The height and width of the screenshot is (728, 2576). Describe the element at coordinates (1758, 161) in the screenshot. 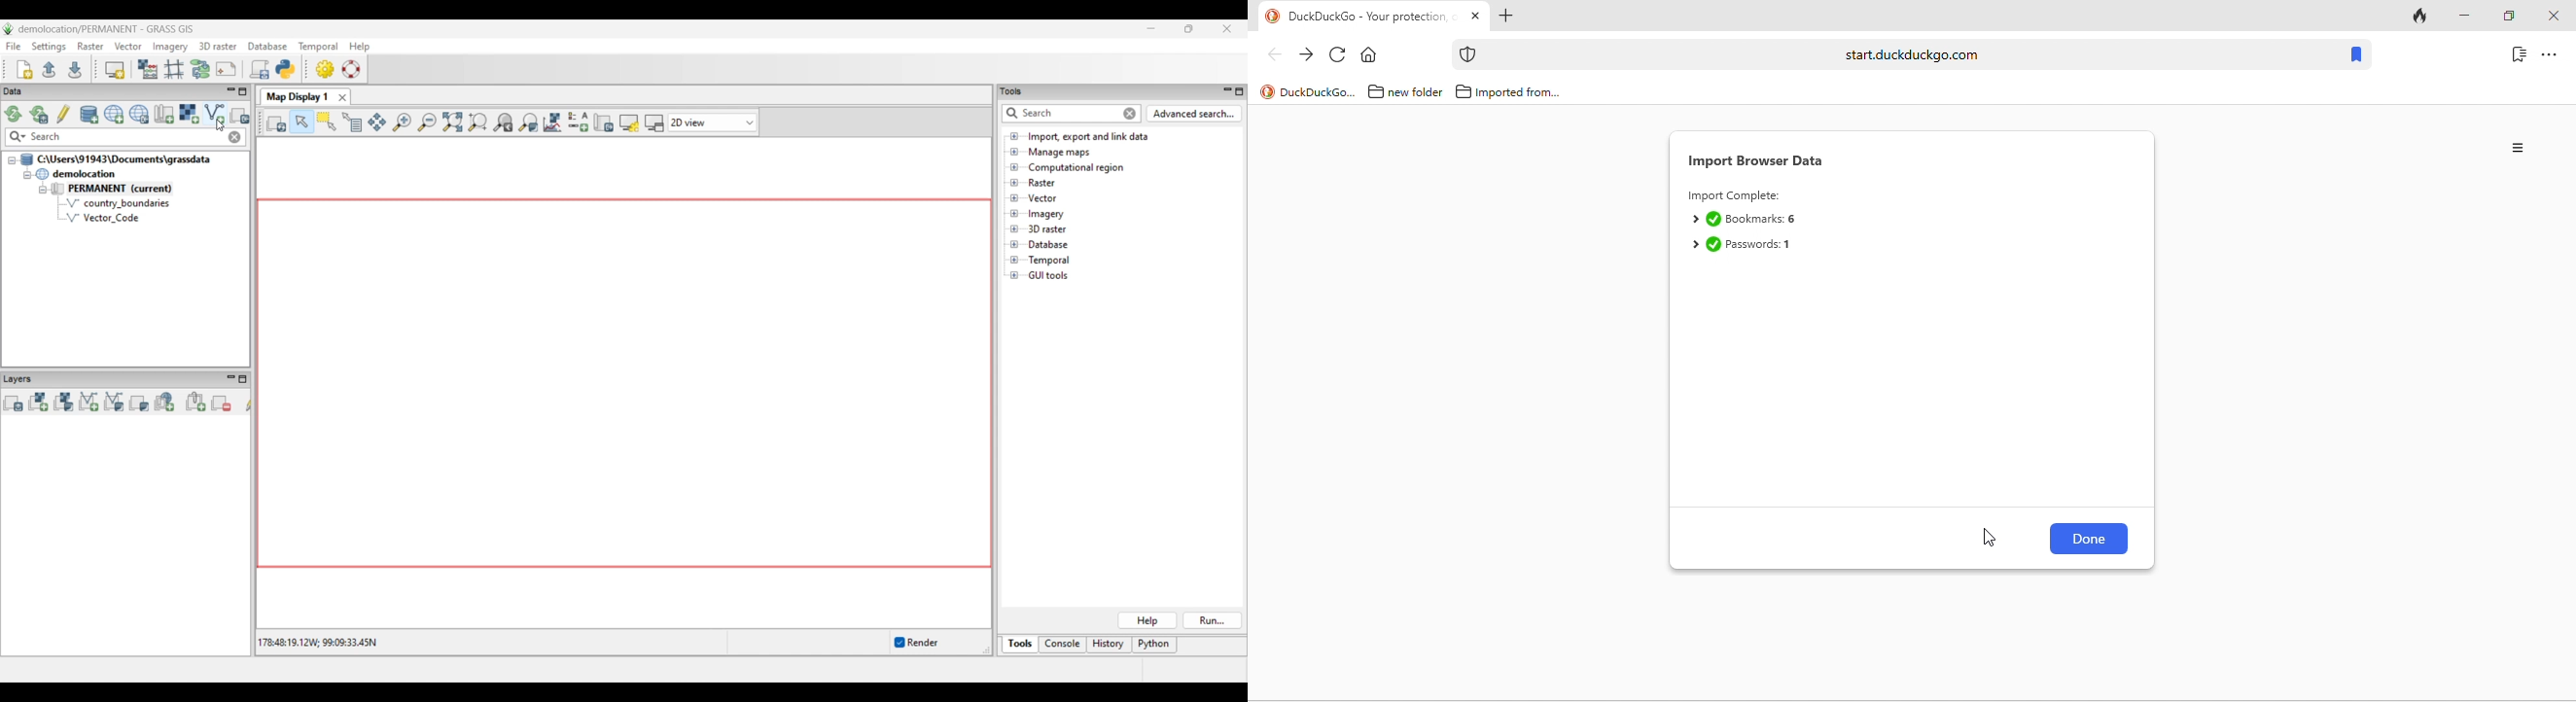

I see `Import Browser Data` at that location.